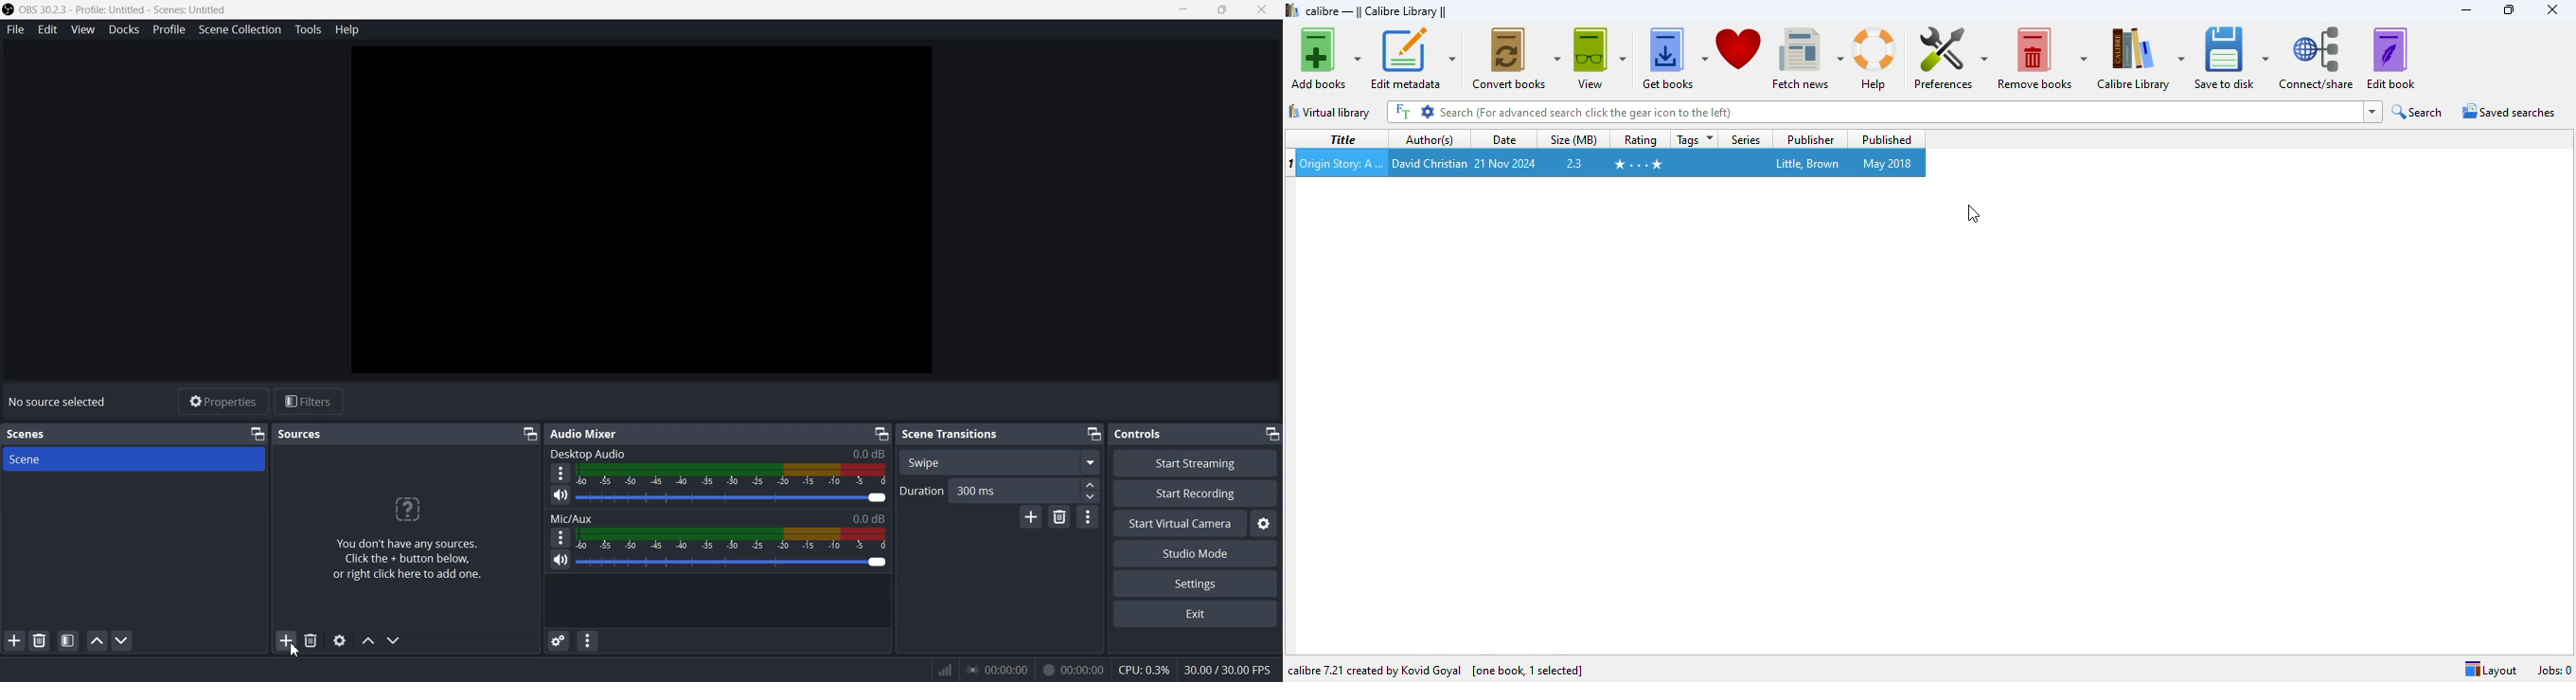 The height and width of the screenshot is (700, 2576). Describe the element at coordinates (1196, 493) in the screenshot. I see `Start Recording` at that location.